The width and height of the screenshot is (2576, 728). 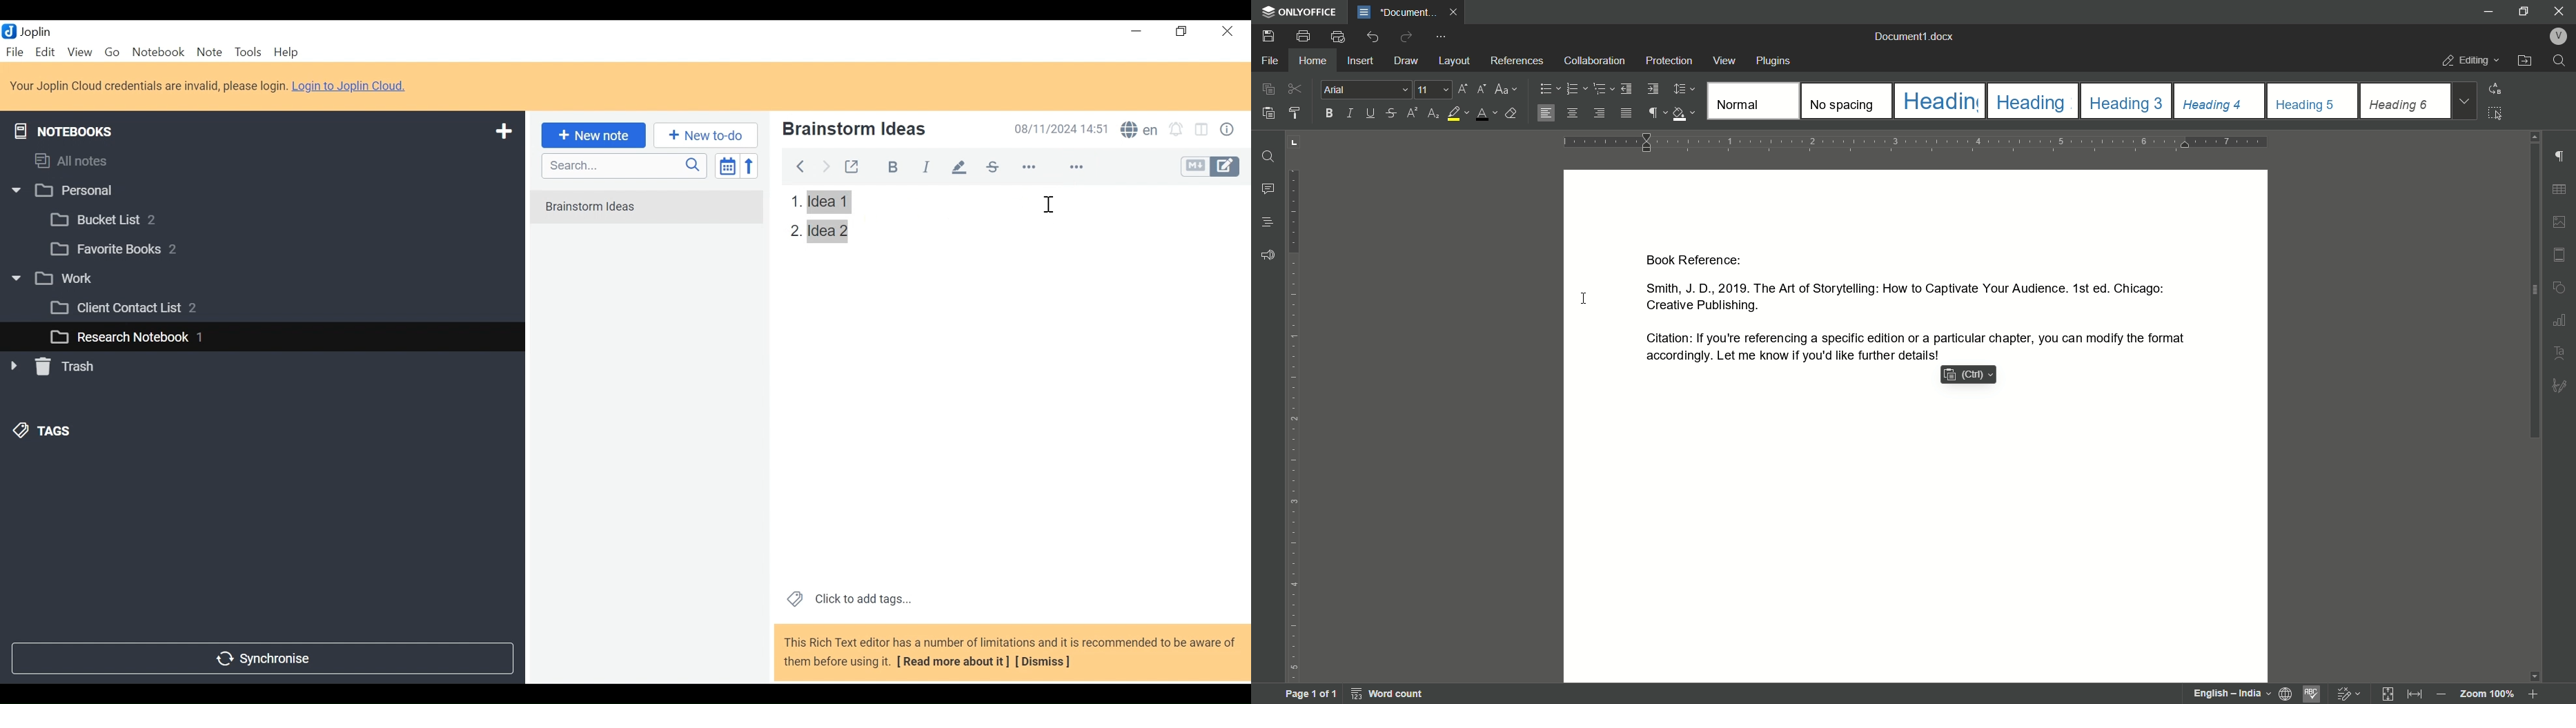 I want to click on plugins, so click(x=1774, y=61).